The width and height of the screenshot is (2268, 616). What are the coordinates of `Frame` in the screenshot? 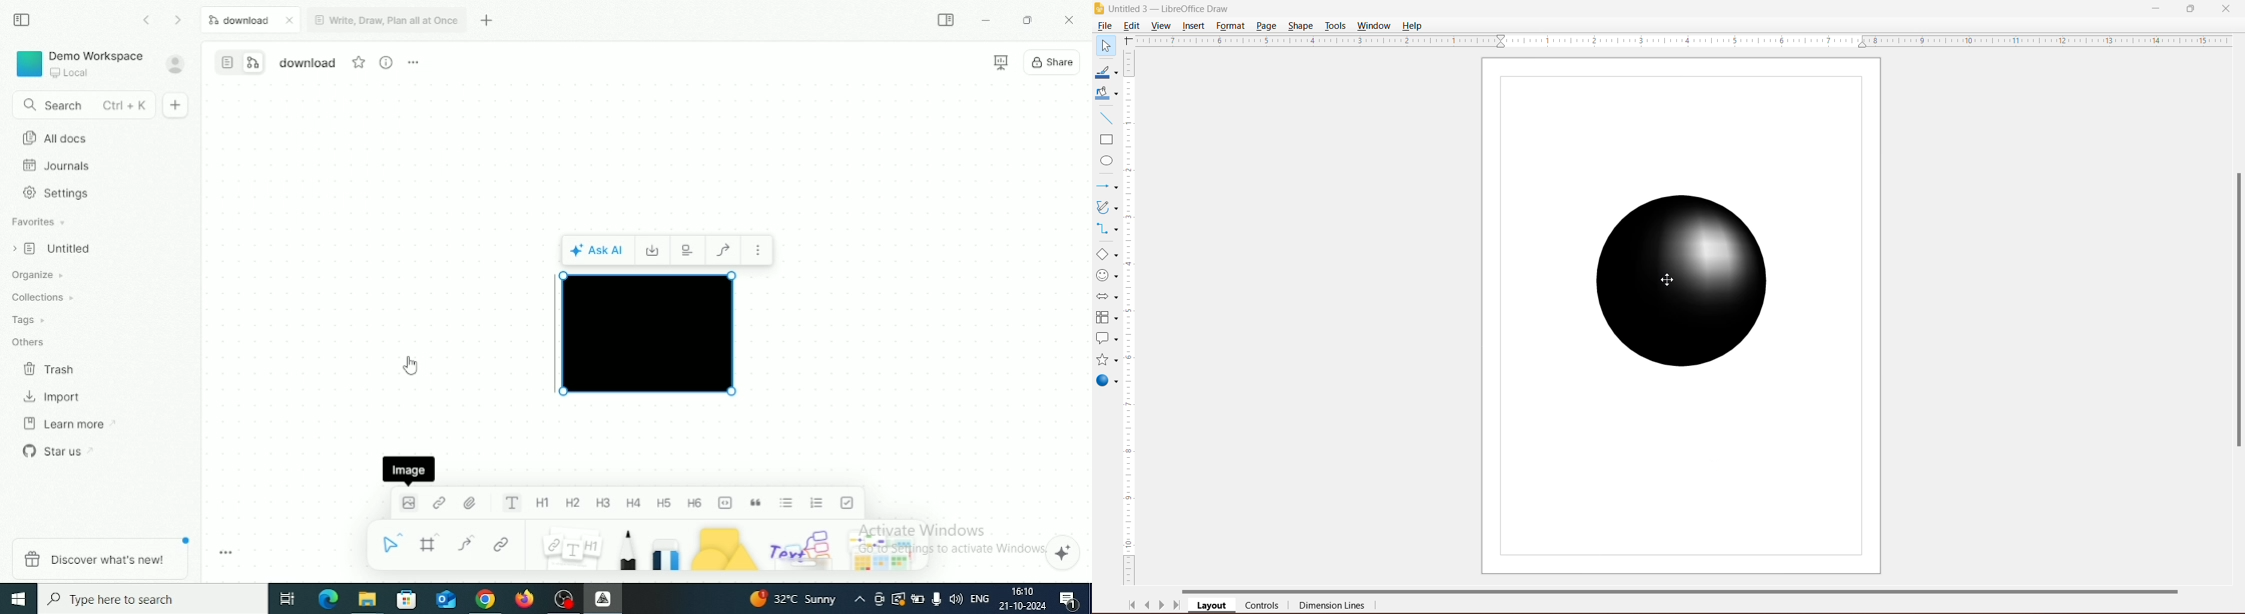 It's located at (432, 543).